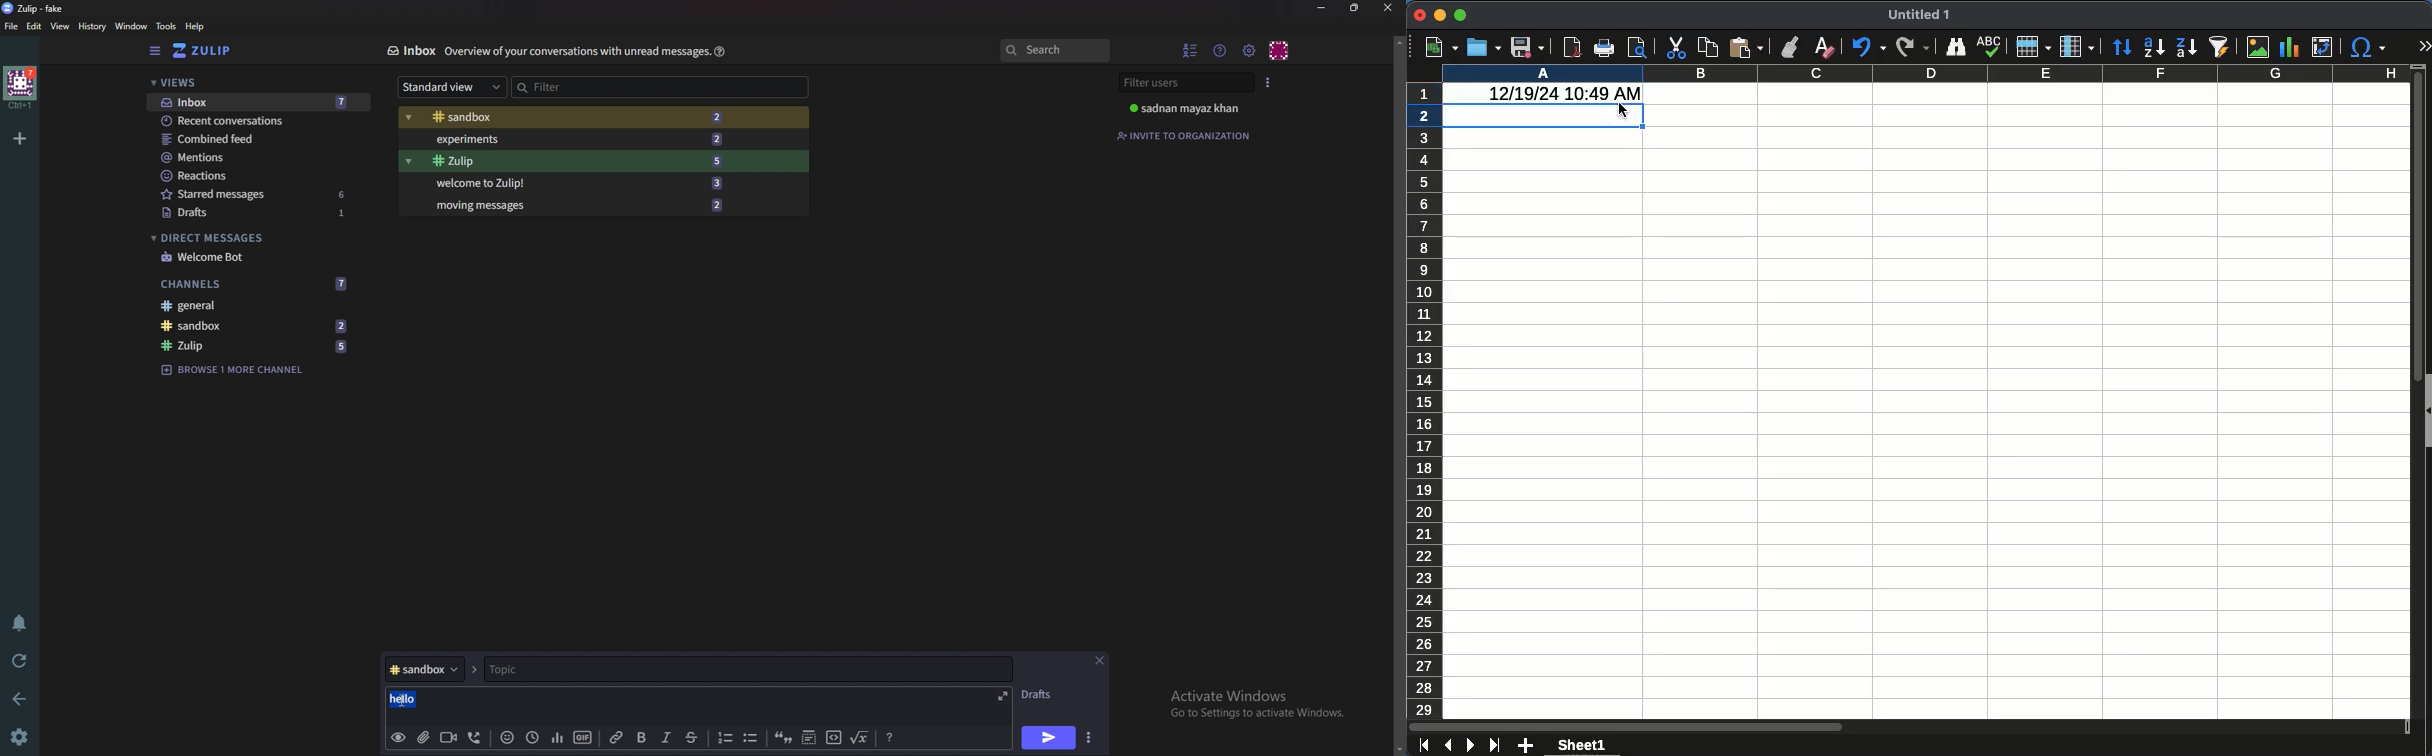  I want to click on help, so click(195, 27).